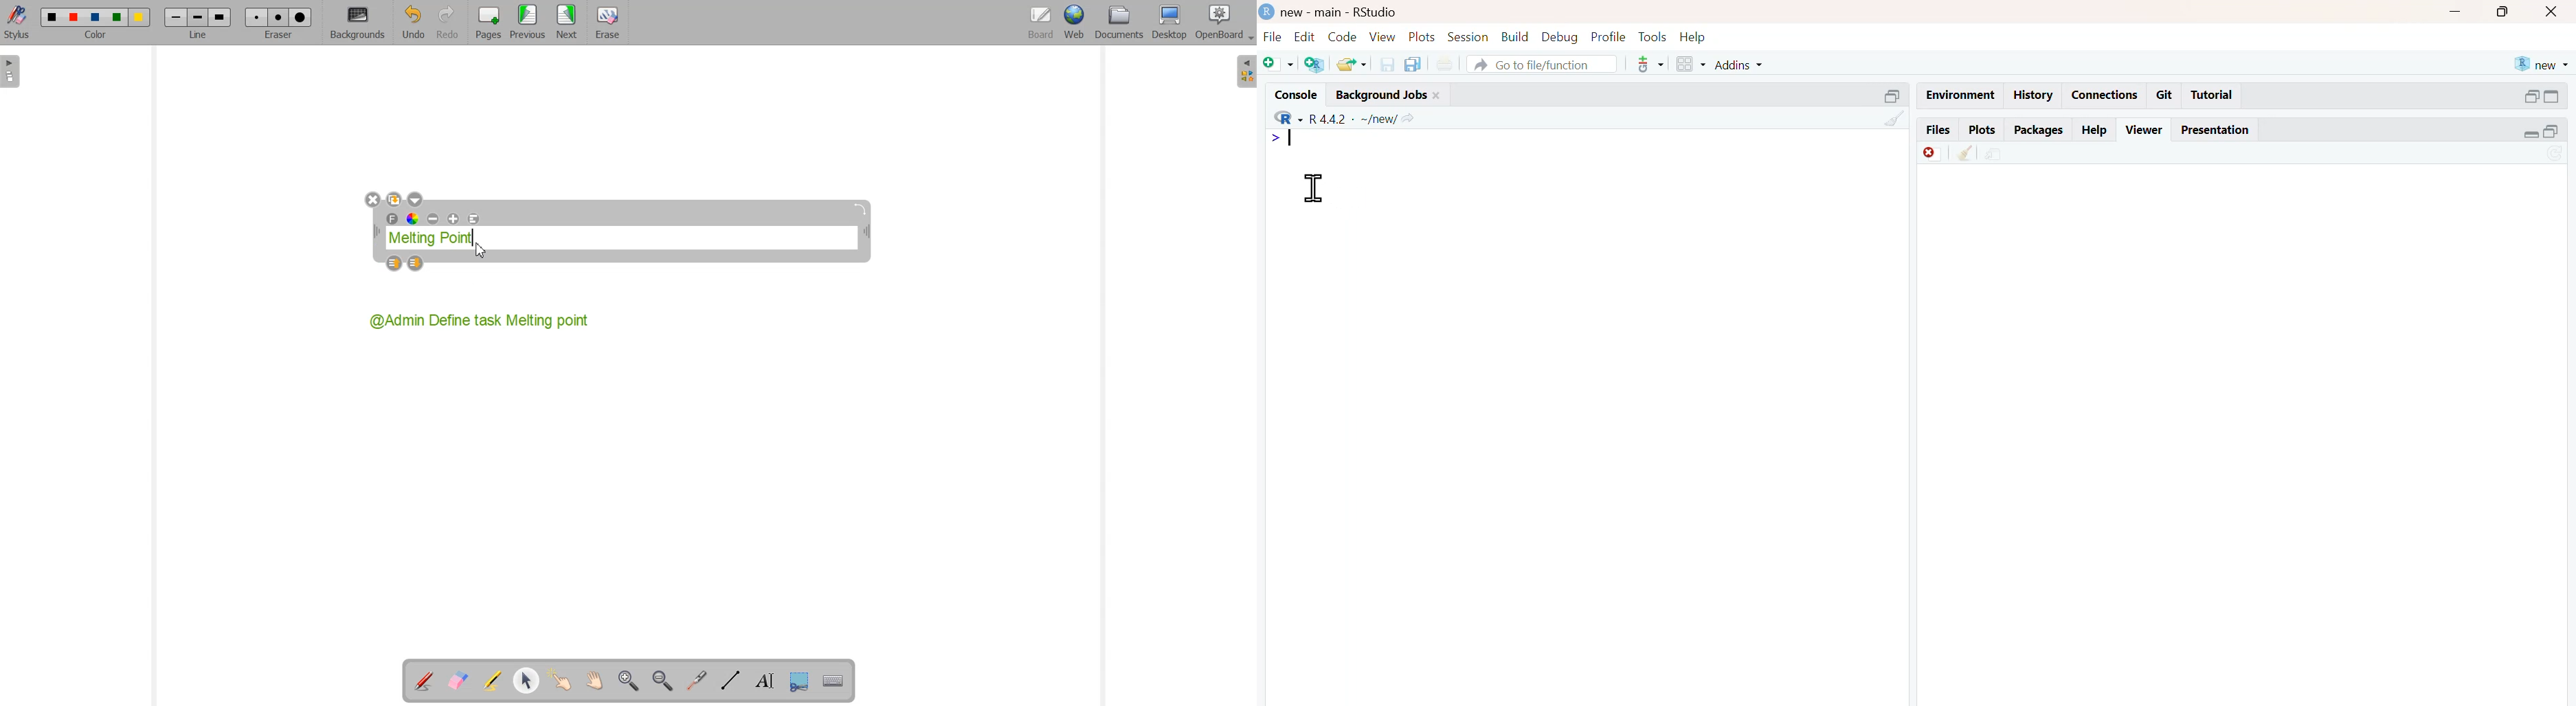  Describe the element at coordinates (2553, 96) in the screenshot. I see `expand/collapse` at that location.